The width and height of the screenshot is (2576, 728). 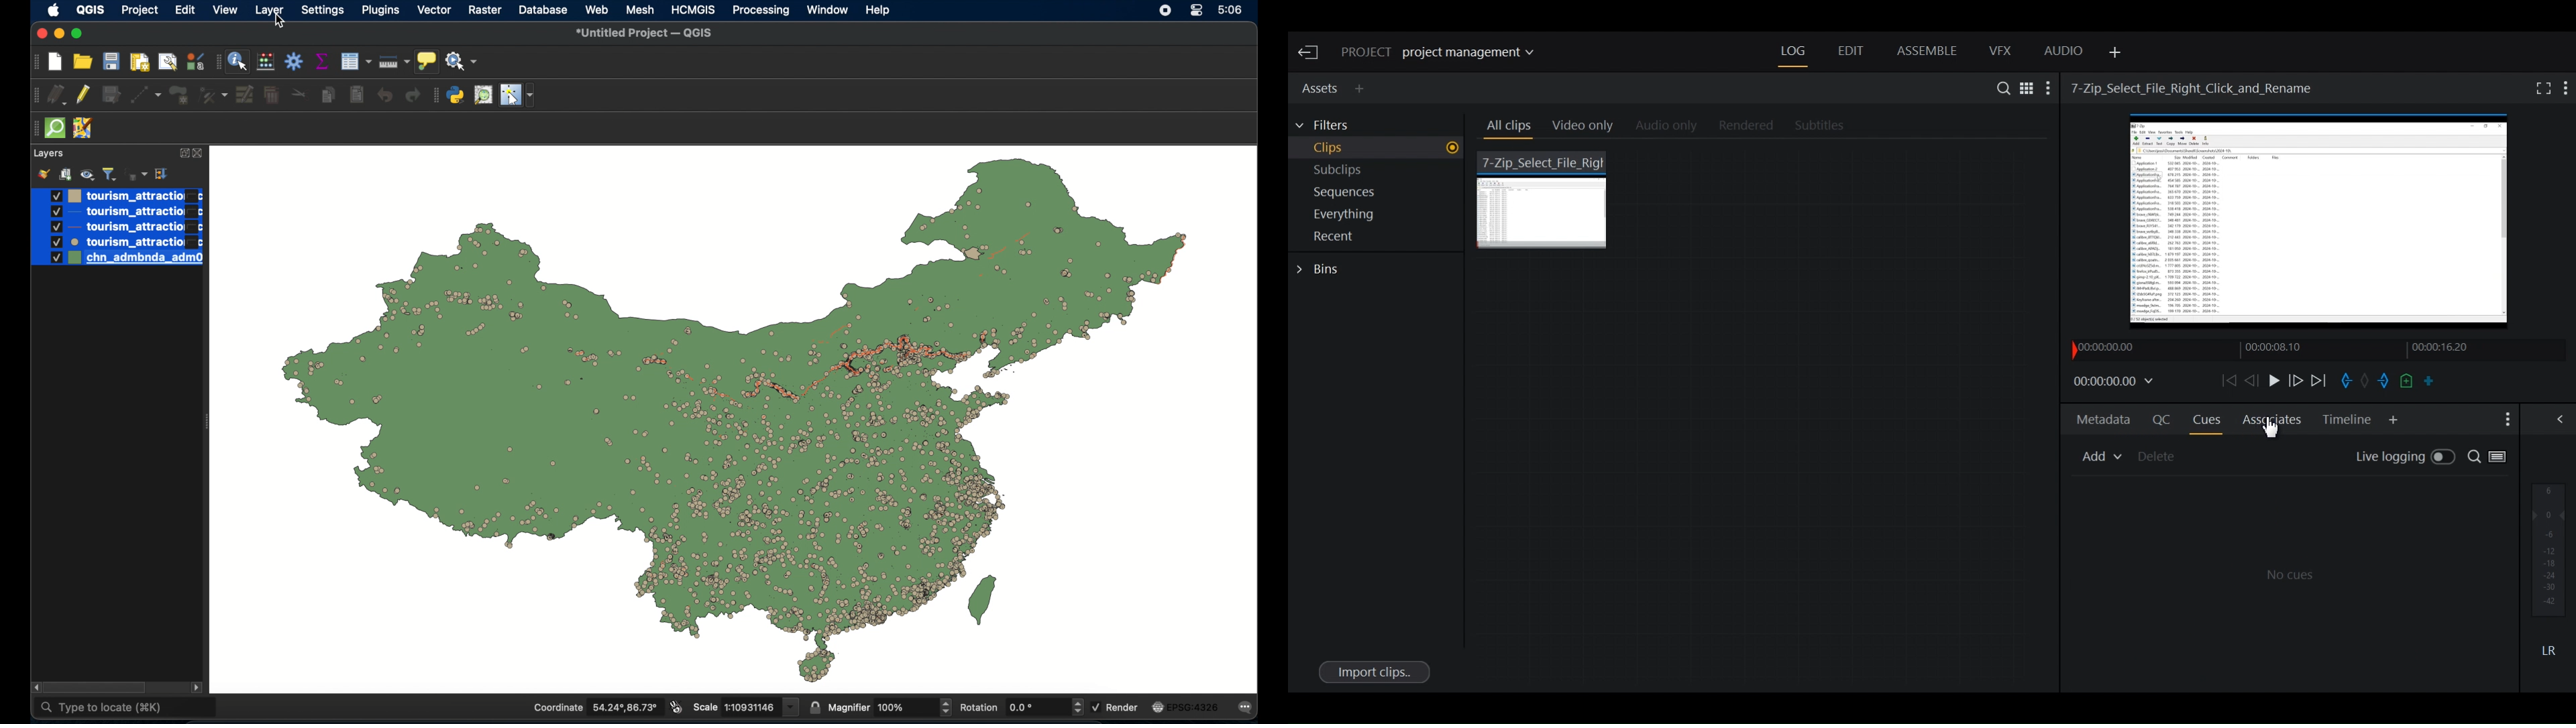 I want to click on Cues, so click(x=2206, y=420).